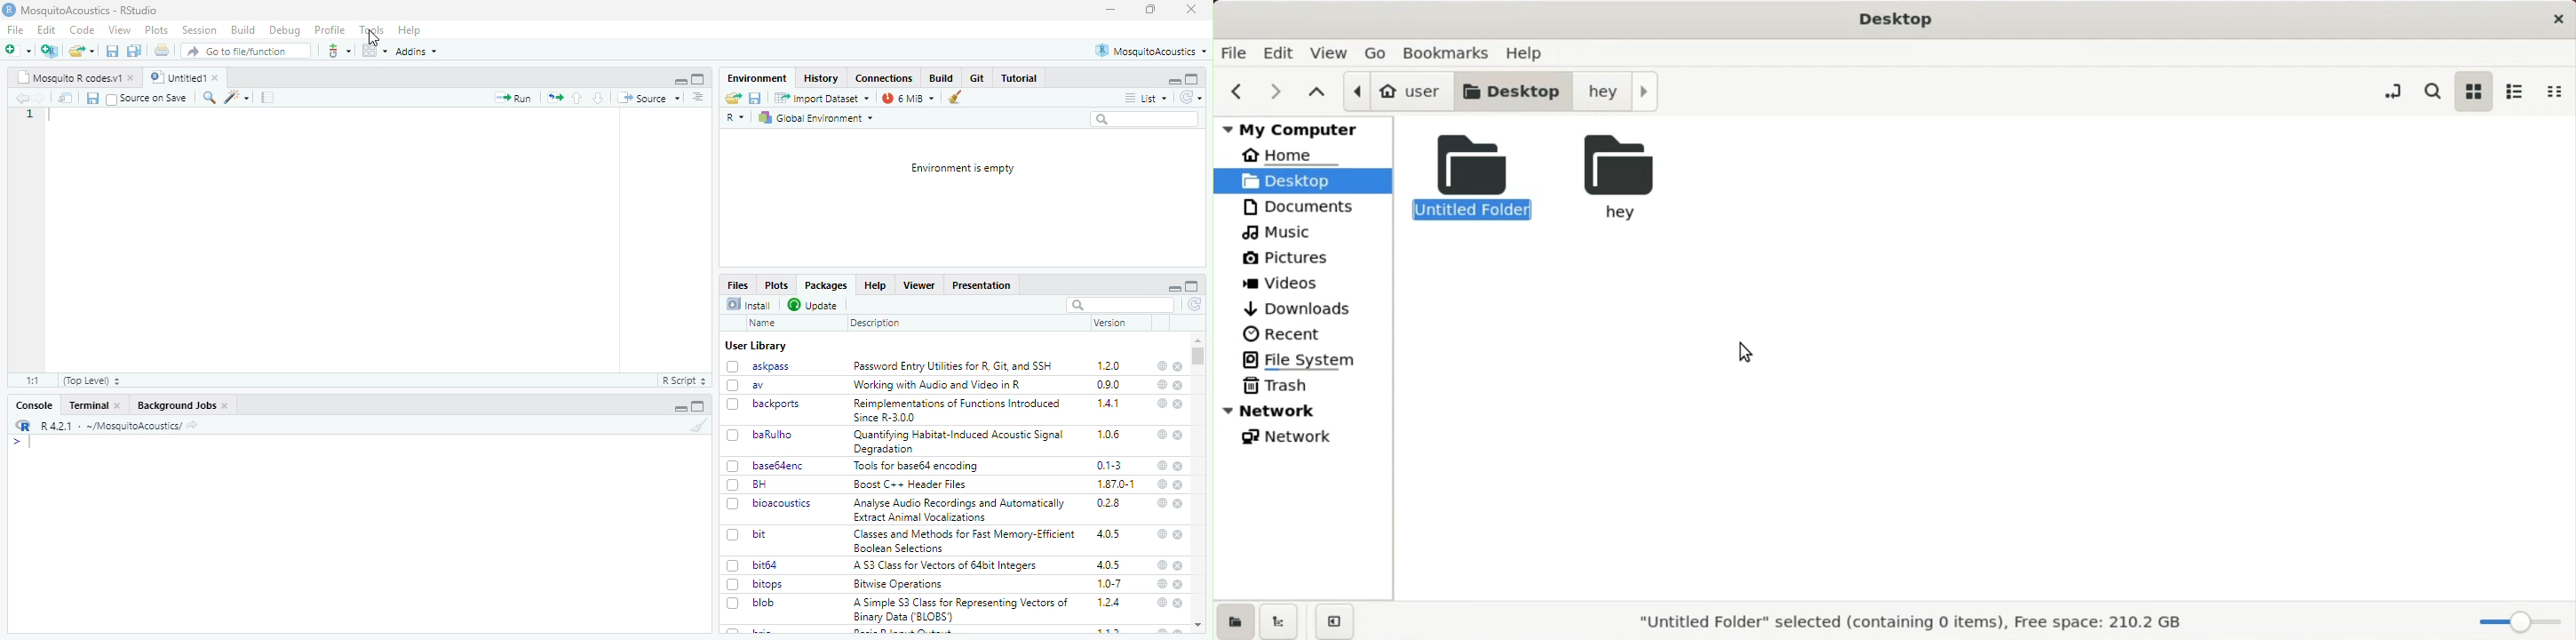  What do you see at coordinates (24, 425) in the screenshot?
I see `logo` at bounding box center [24, 425].